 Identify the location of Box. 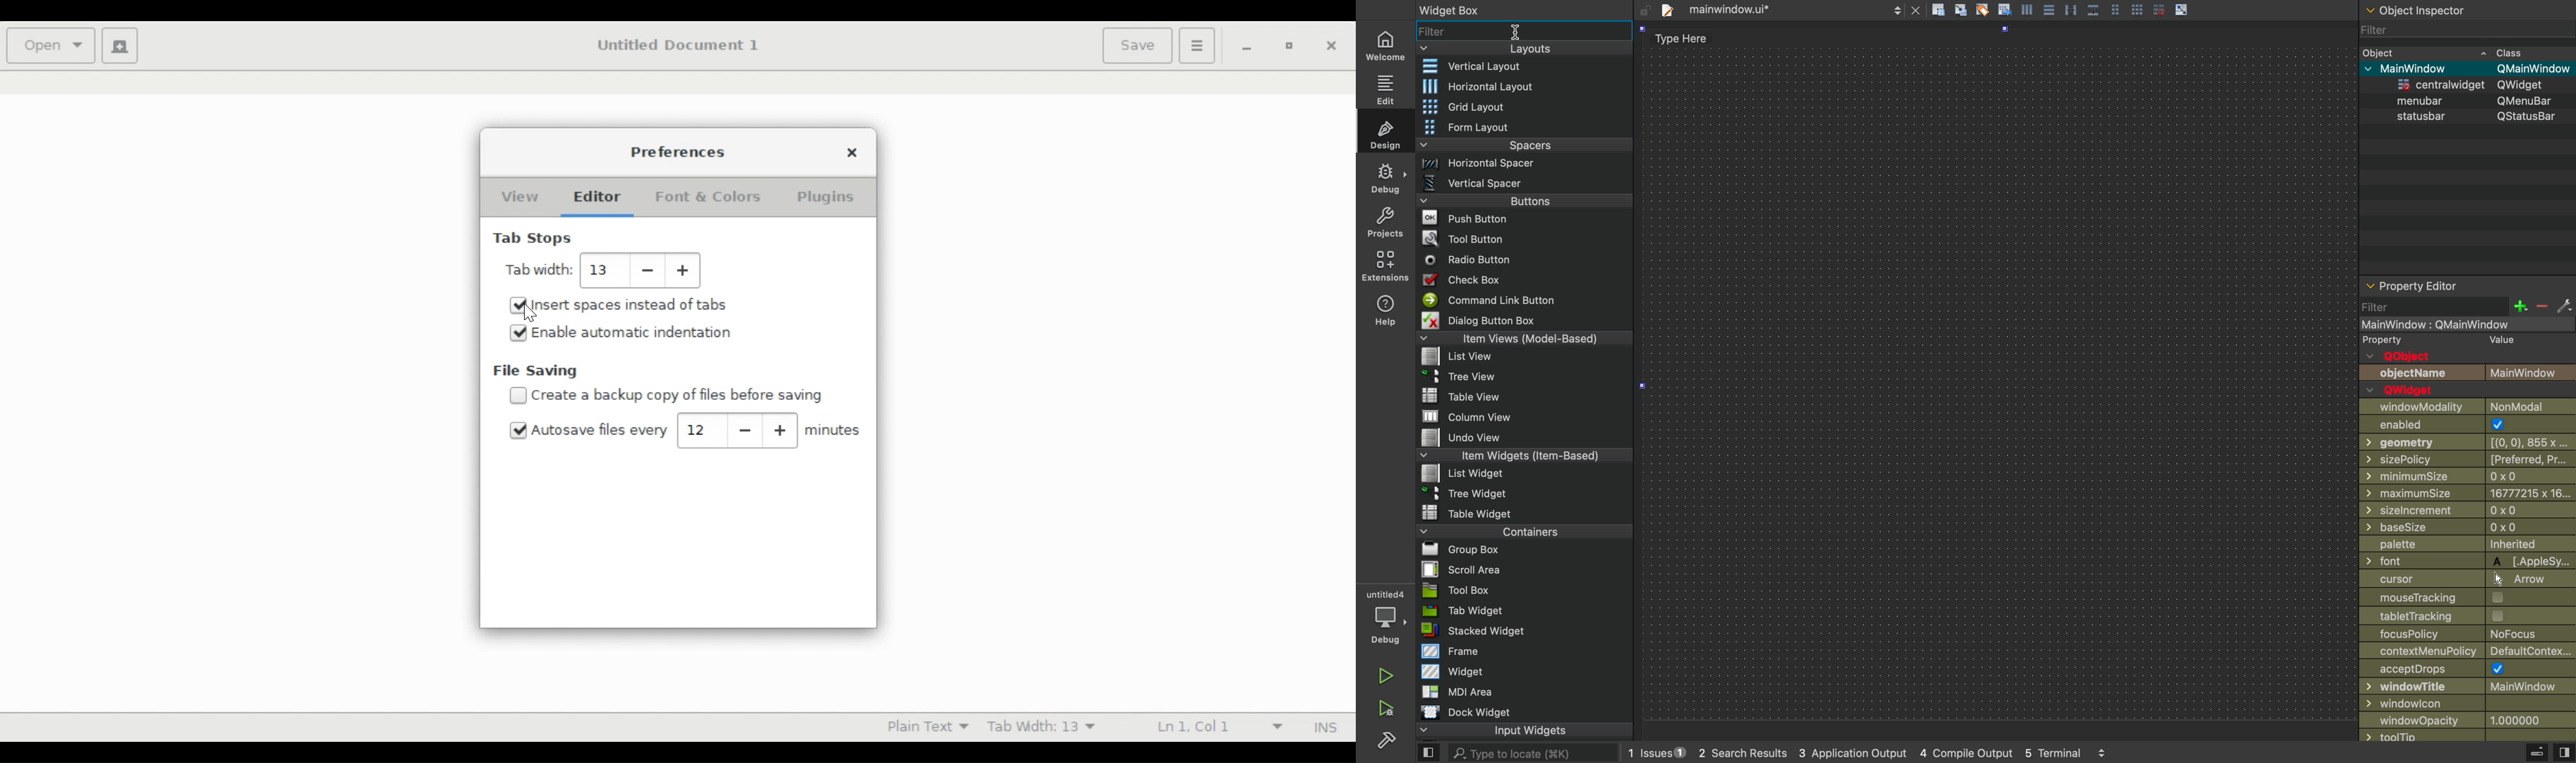
(2094, 8).